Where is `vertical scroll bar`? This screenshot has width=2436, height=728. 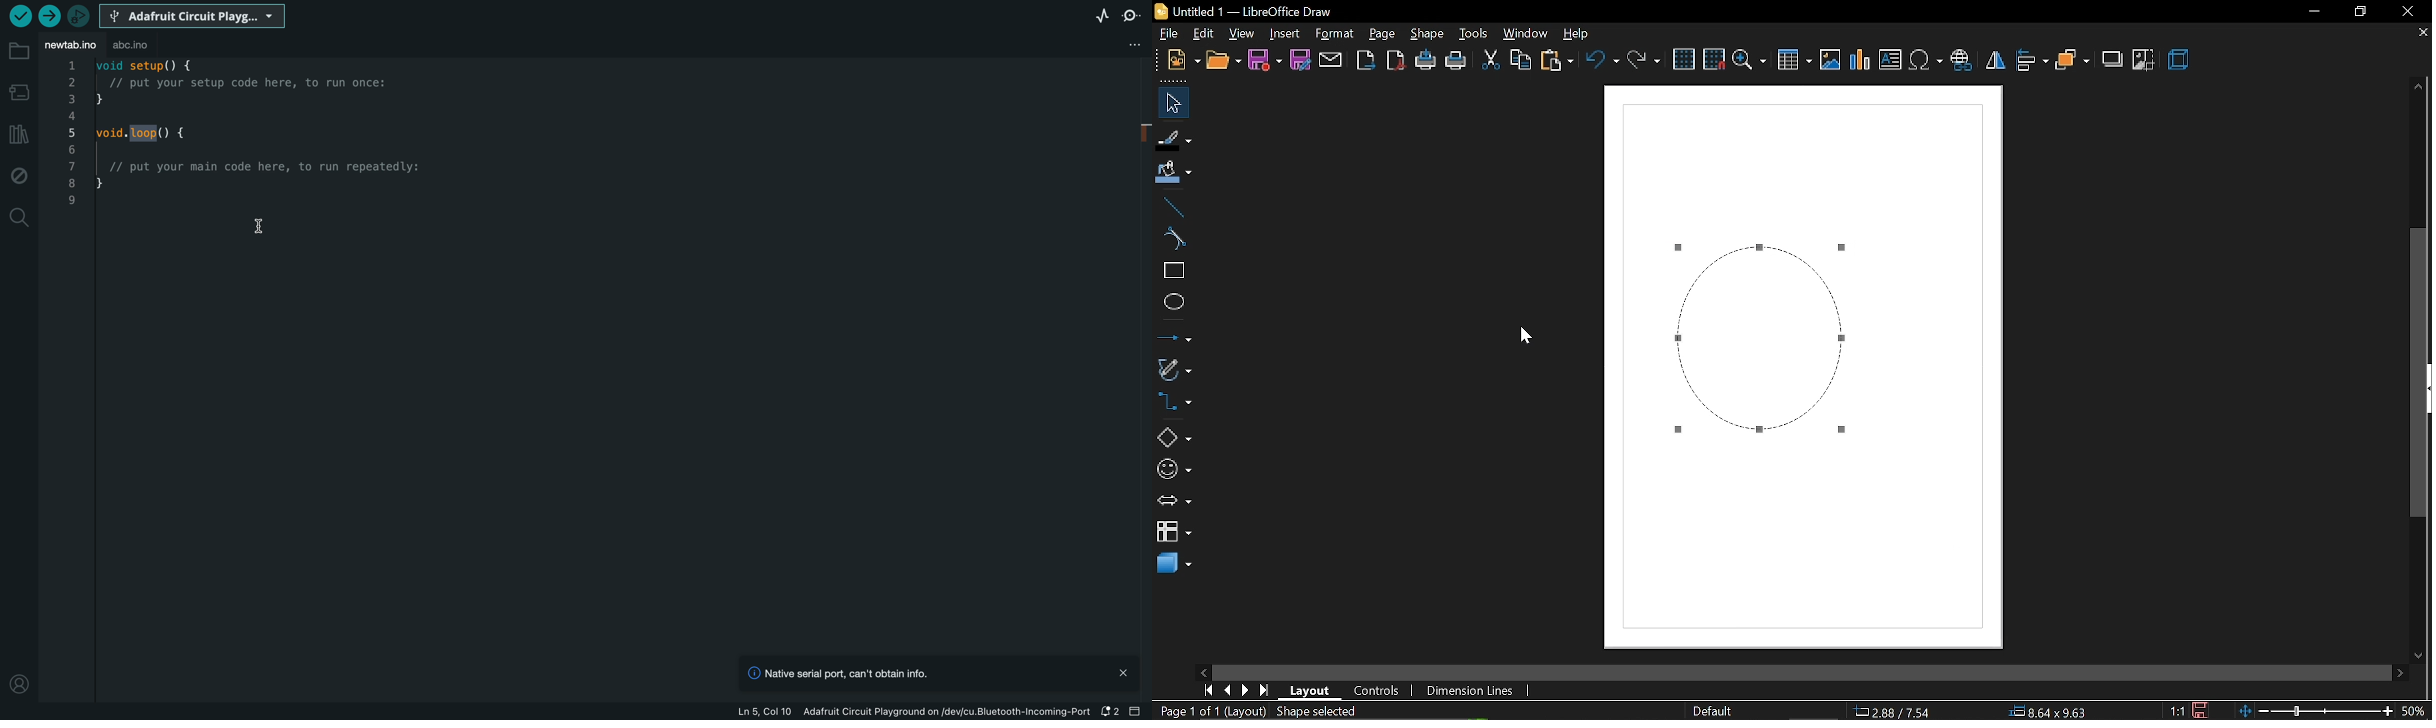 vertical scroll bar is located at coordinates (2416, 384).